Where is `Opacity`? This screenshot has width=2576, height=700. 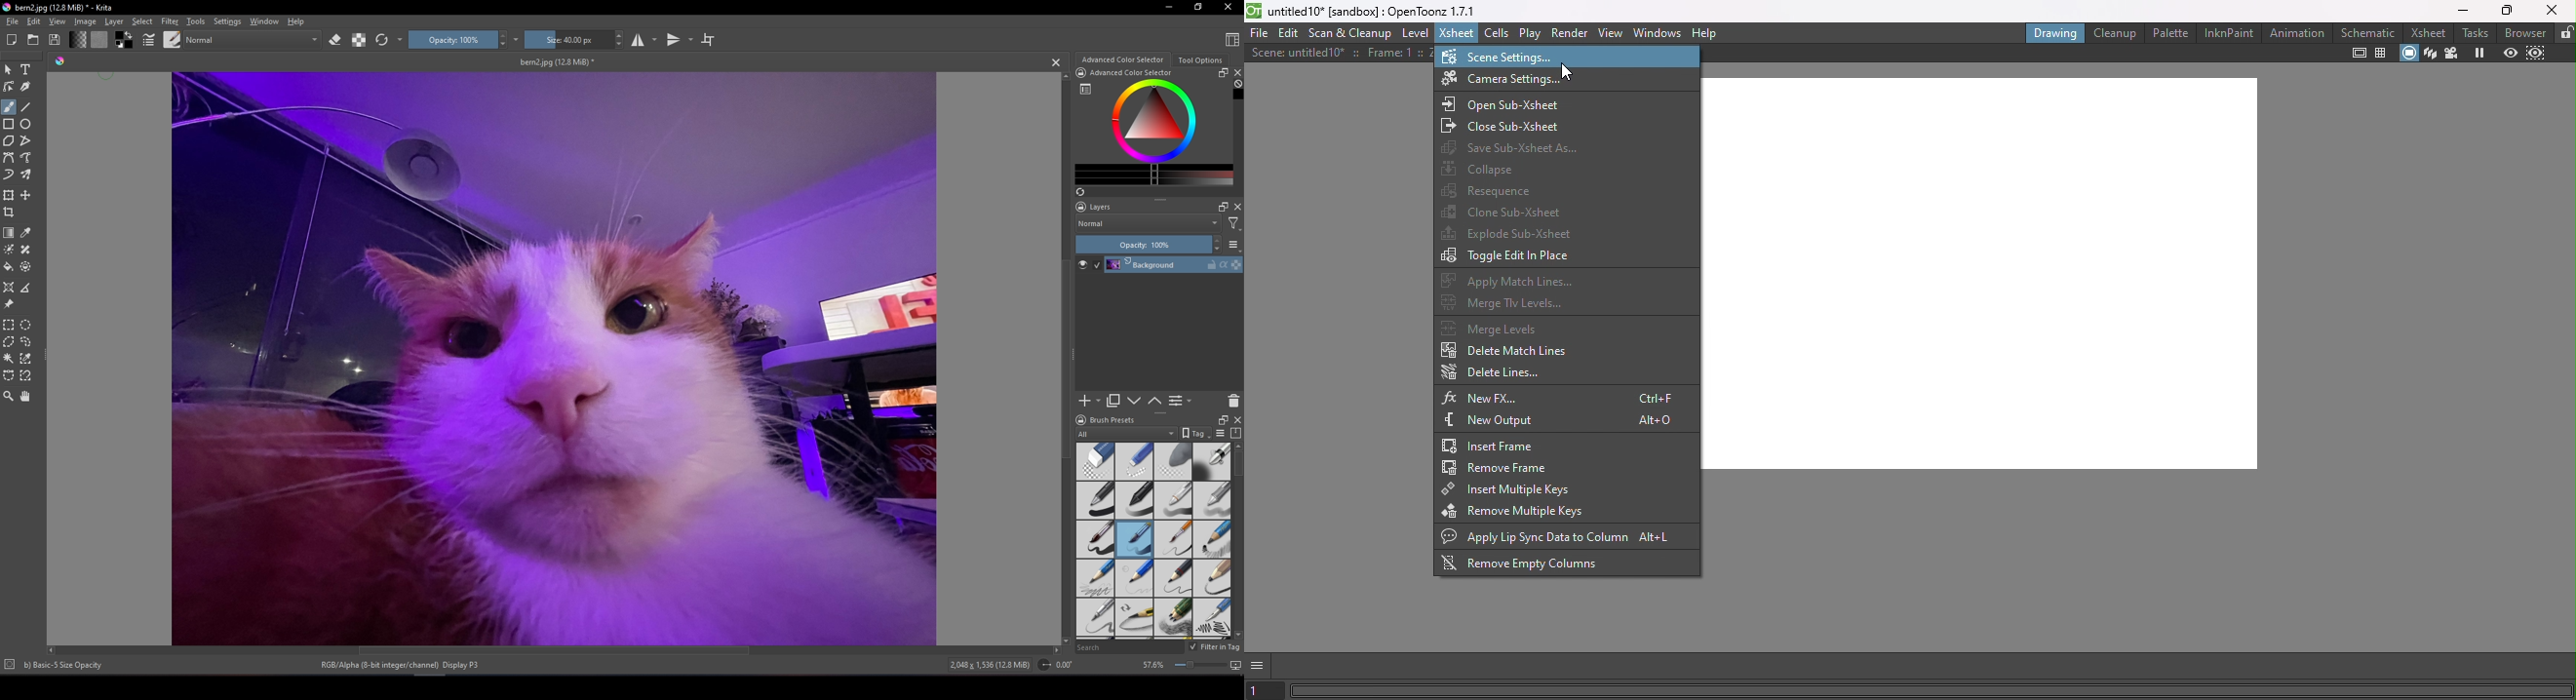 Opacity is located at coordinates (1149, 244).